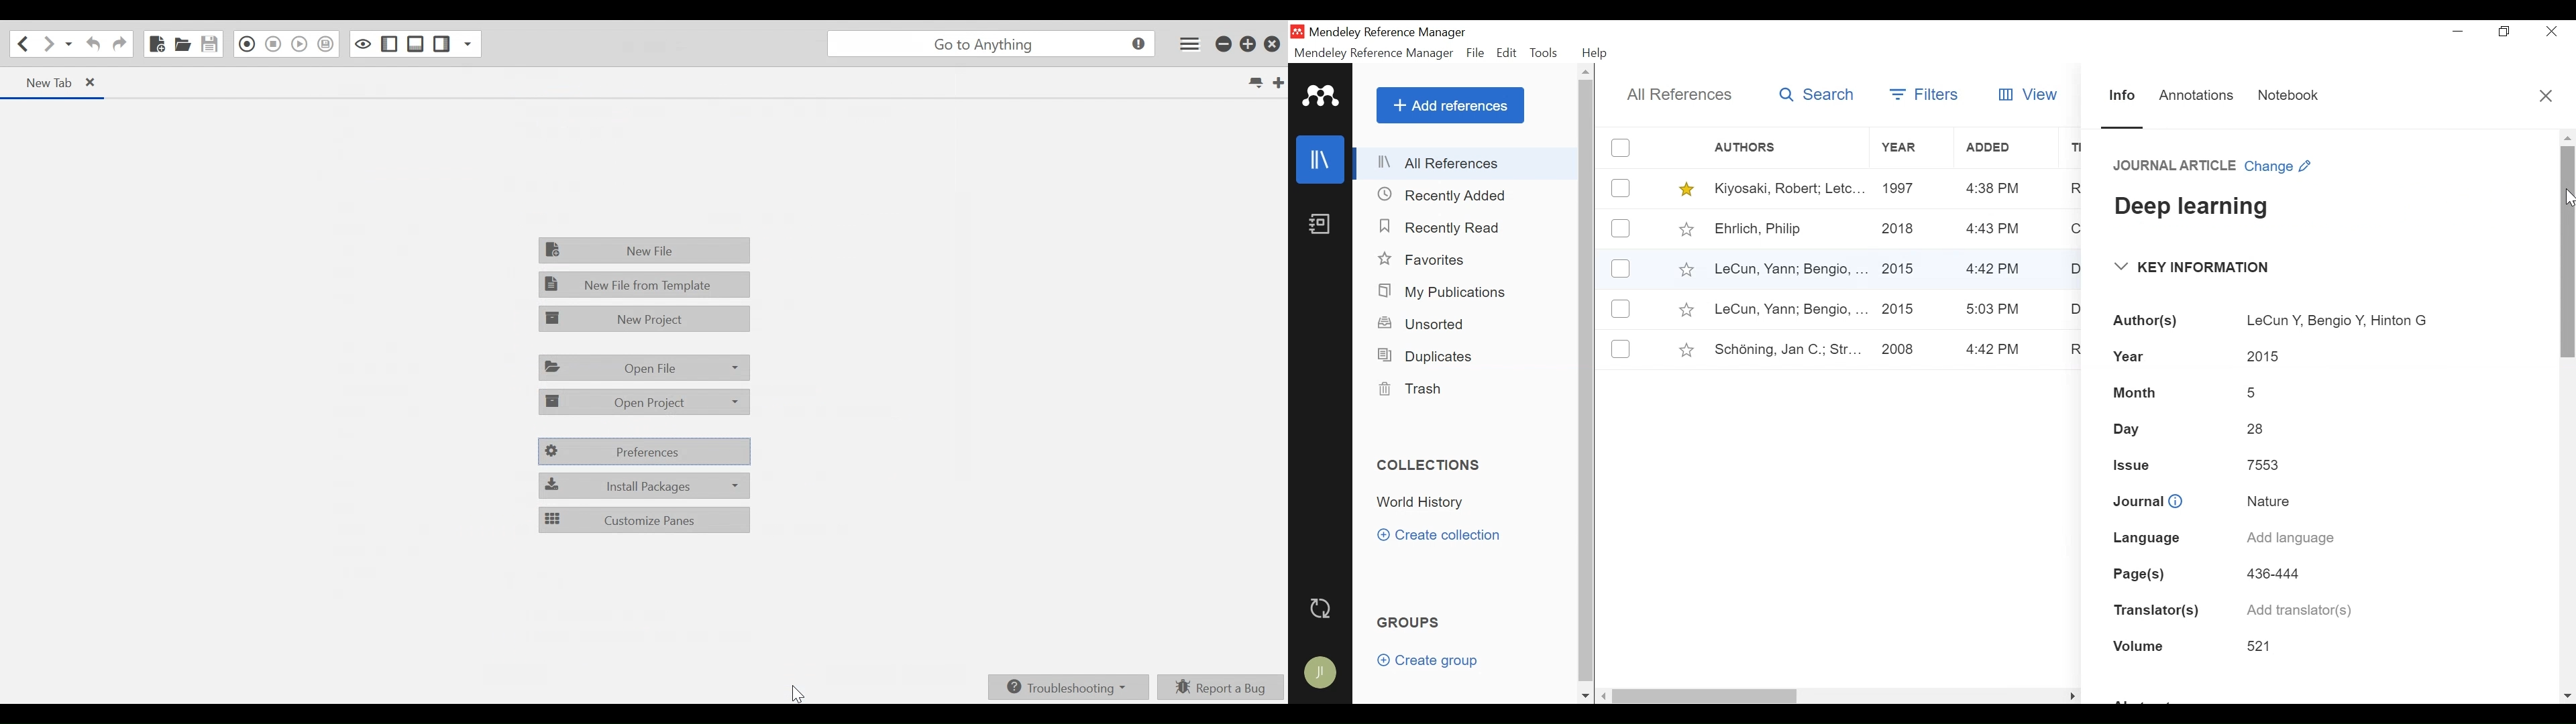 This screenshot has height=728, width=2576. Describe the element at coordinates (2290, 540) in the screenshot. I see `Add language` at that location.